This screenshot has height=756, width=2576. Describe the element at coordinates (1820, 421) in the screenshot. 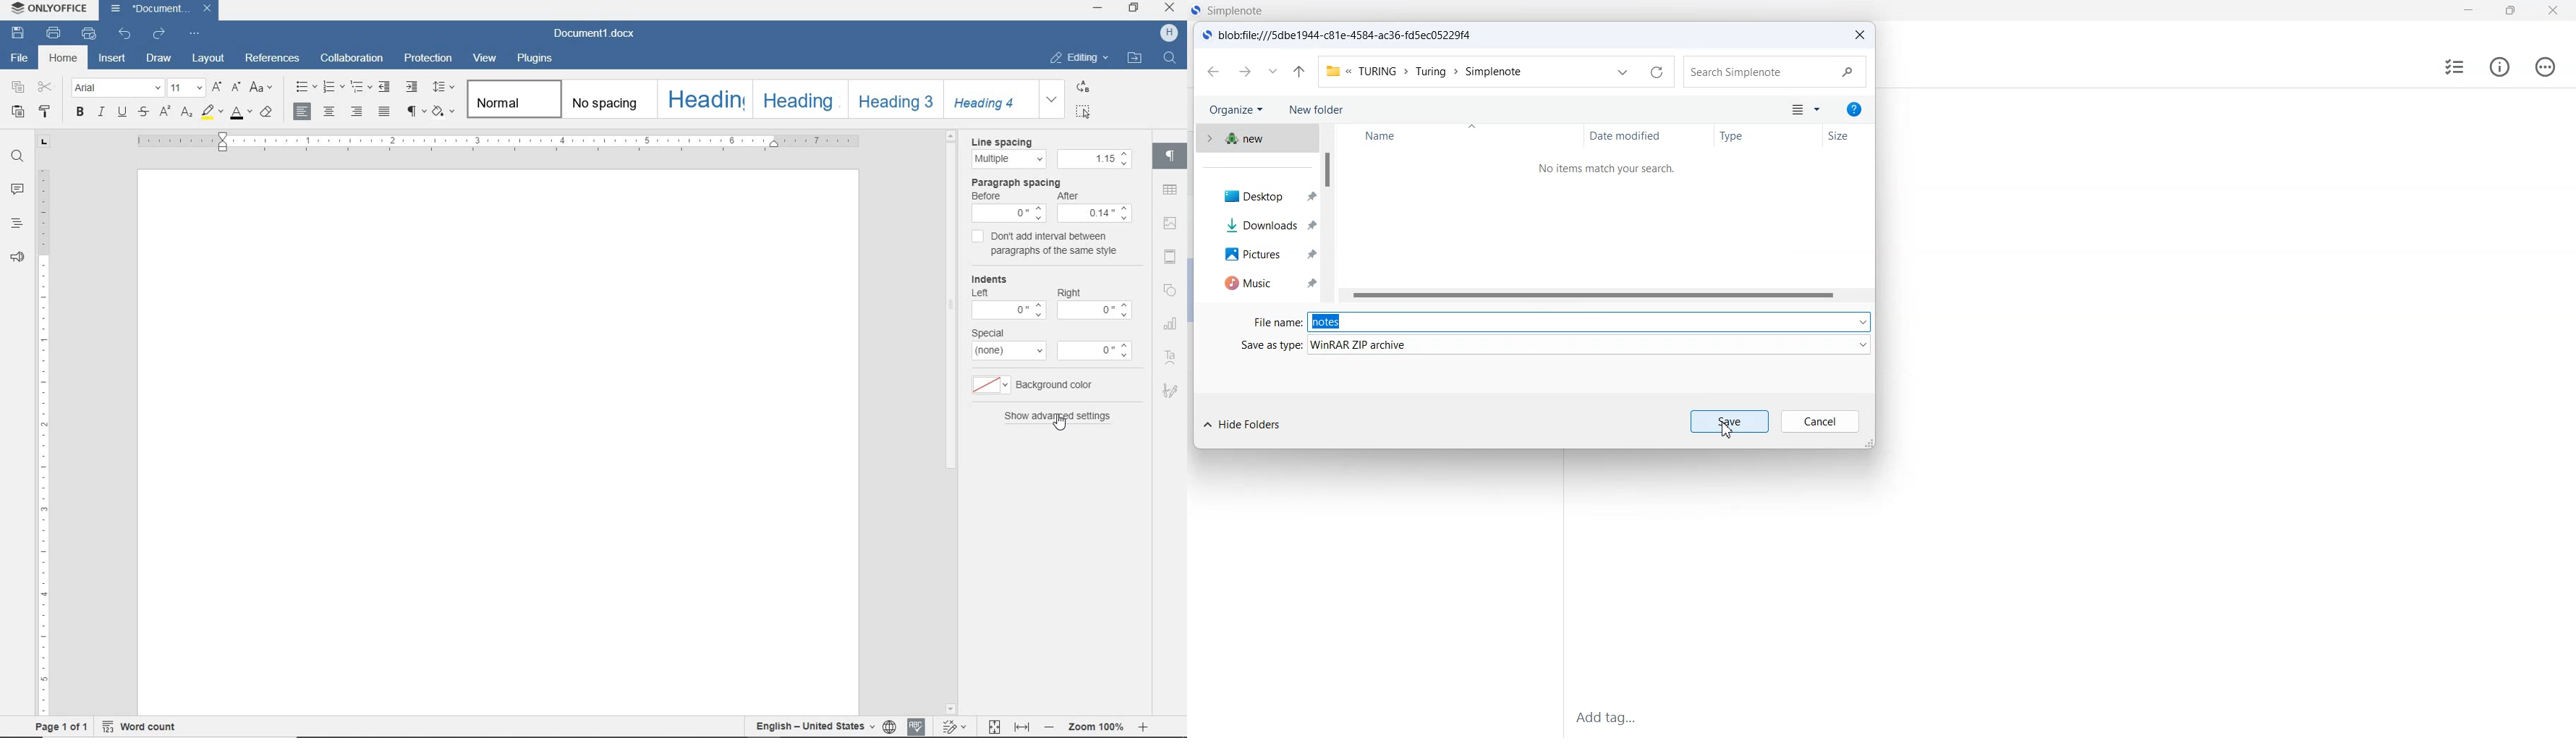

I see `Cancel` at that location.